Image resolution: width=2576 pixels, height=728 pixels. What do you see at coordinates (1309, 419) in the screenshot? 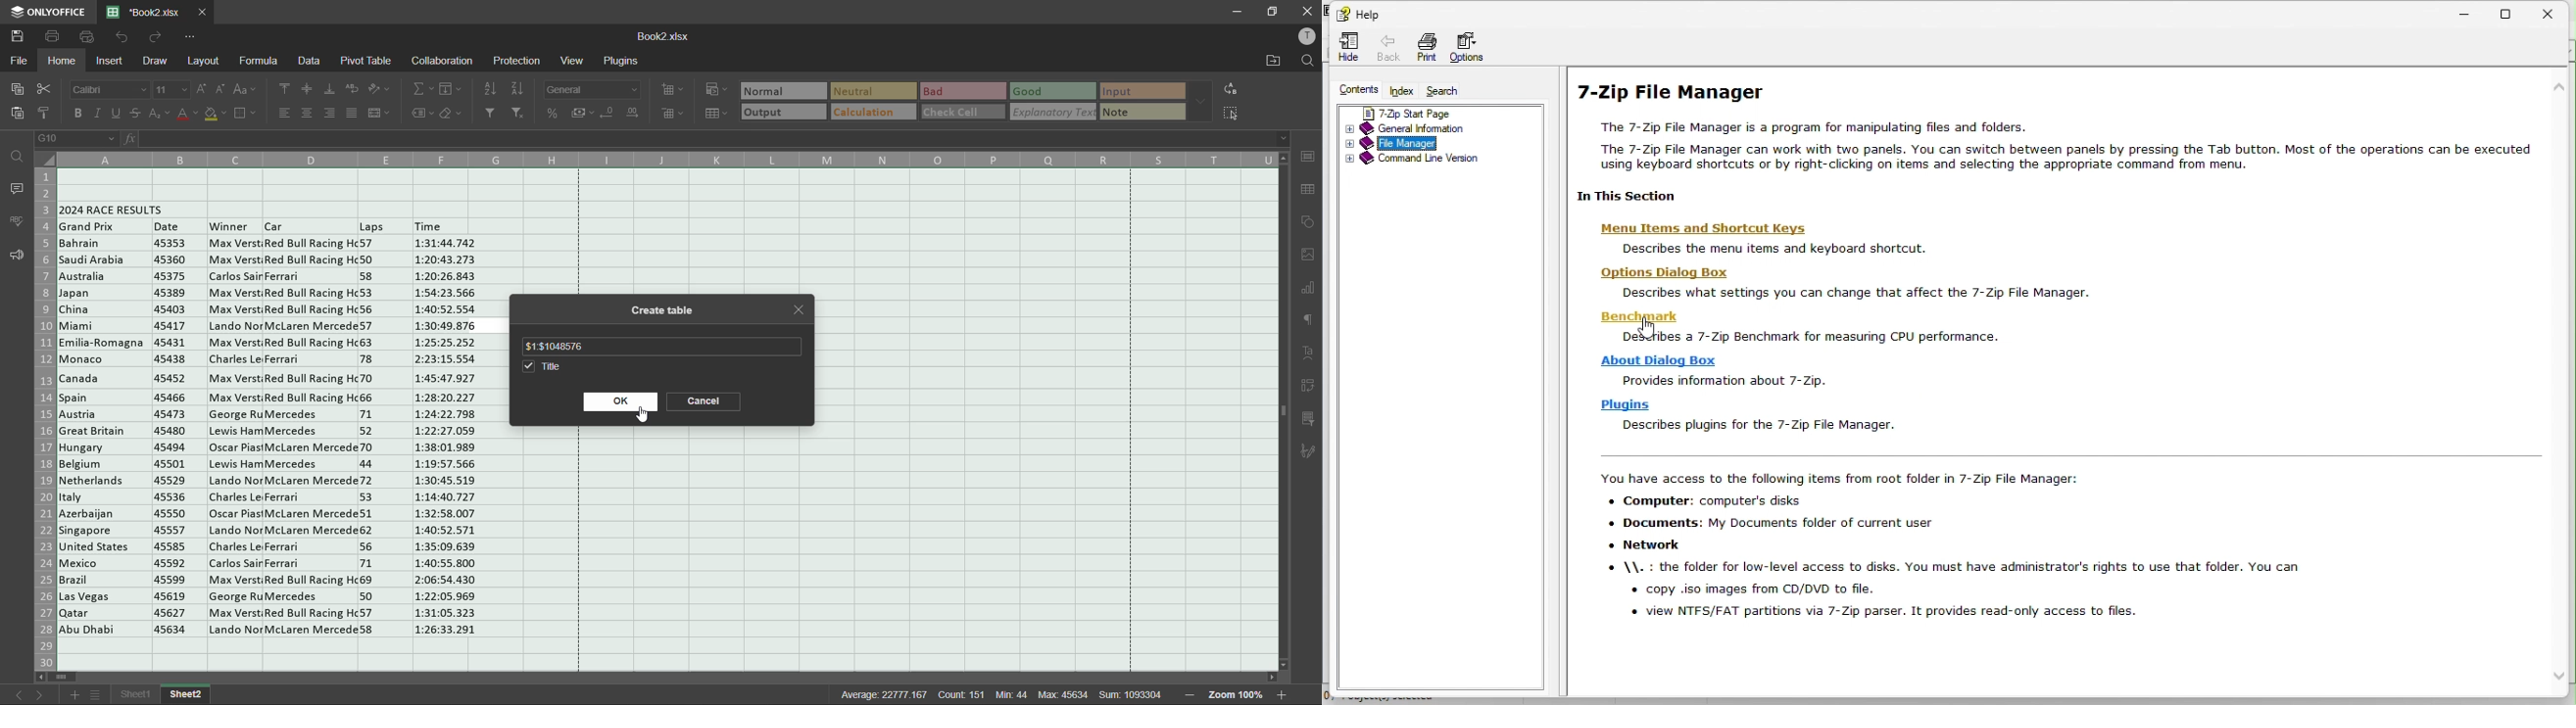
I see `slicer` at bounding box center [1309, 419].